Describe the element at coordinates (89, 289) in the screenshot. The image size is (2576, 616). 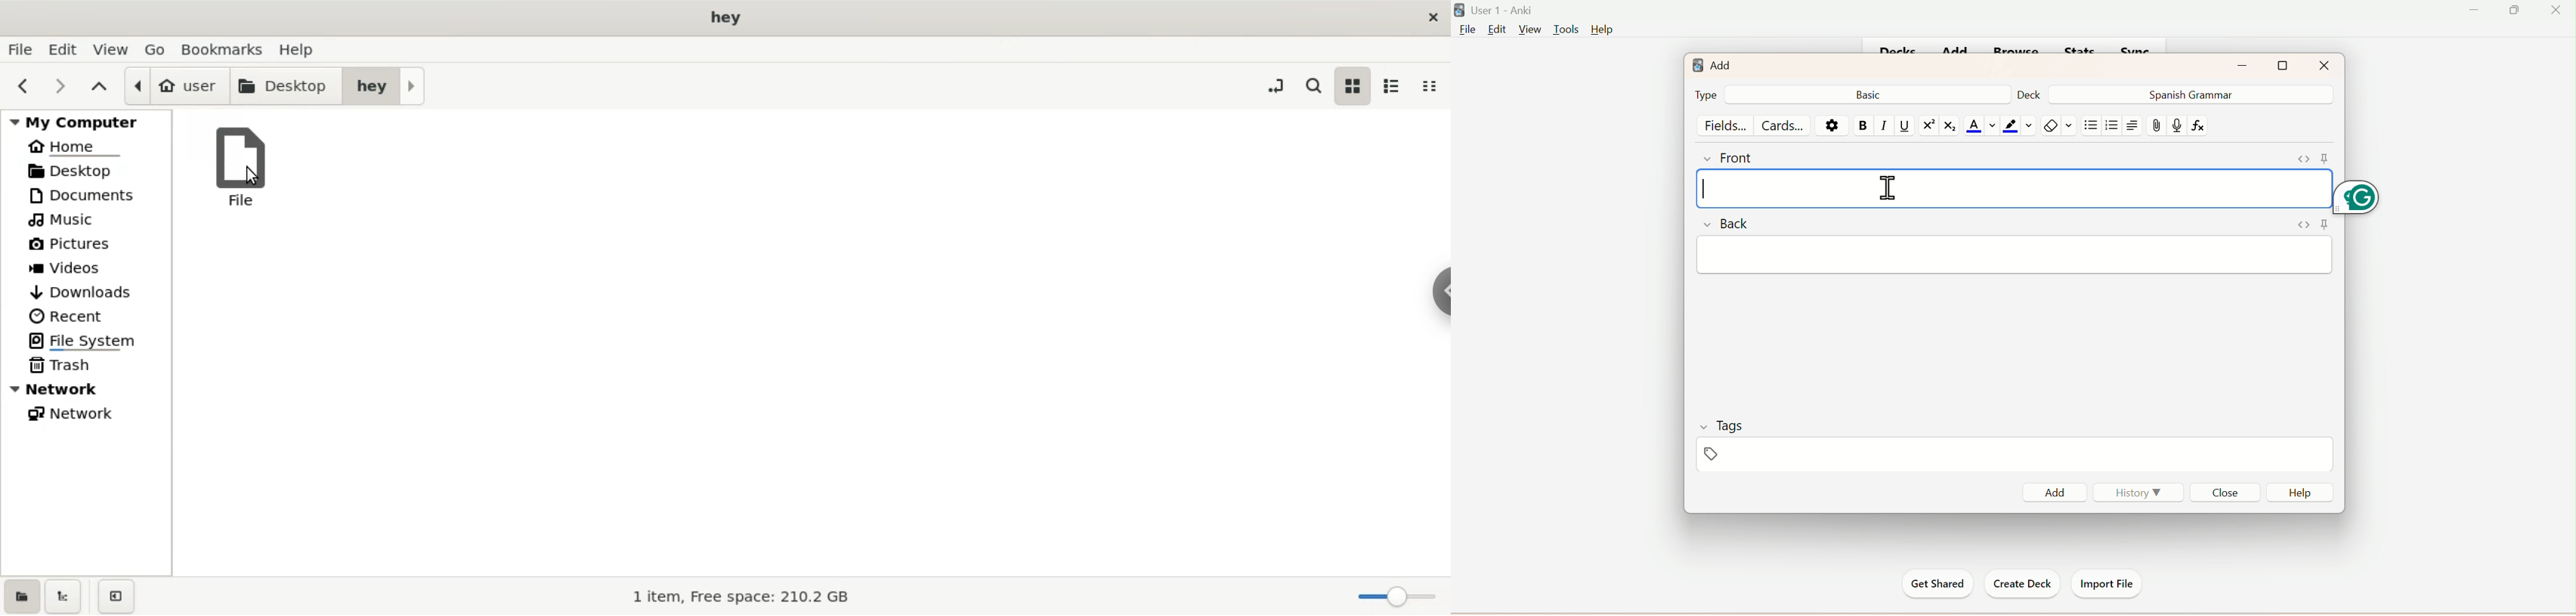
I see `downloads` at that location.